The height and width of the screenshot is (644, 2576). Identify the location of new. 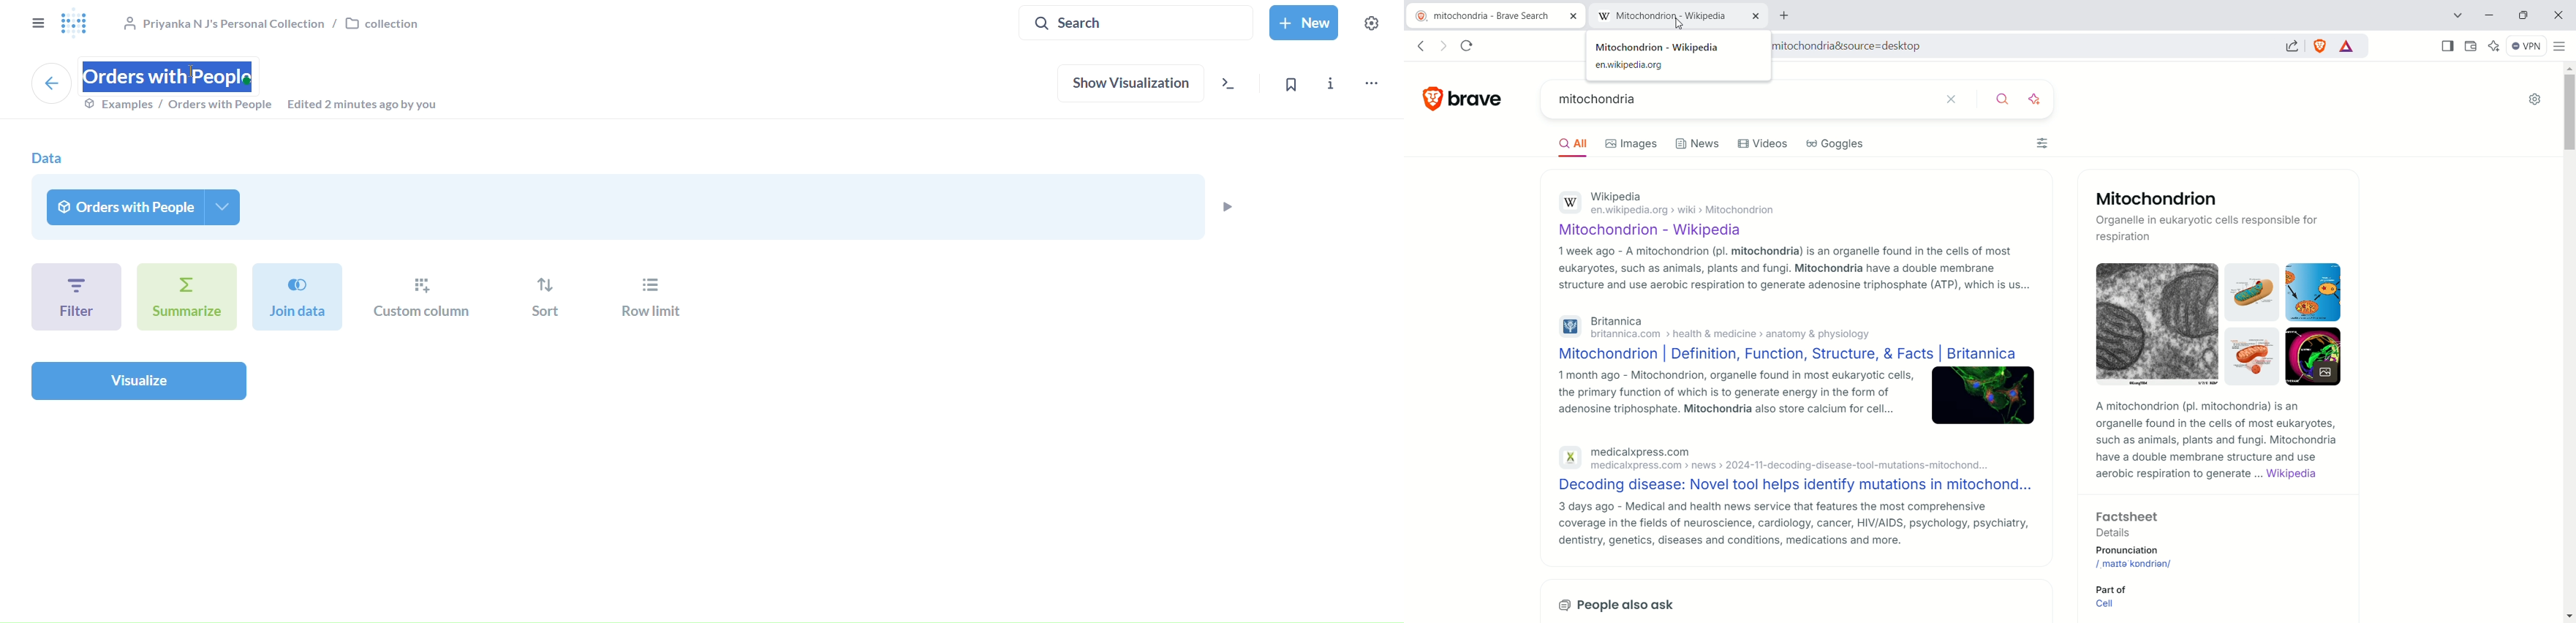
(1305, 23).